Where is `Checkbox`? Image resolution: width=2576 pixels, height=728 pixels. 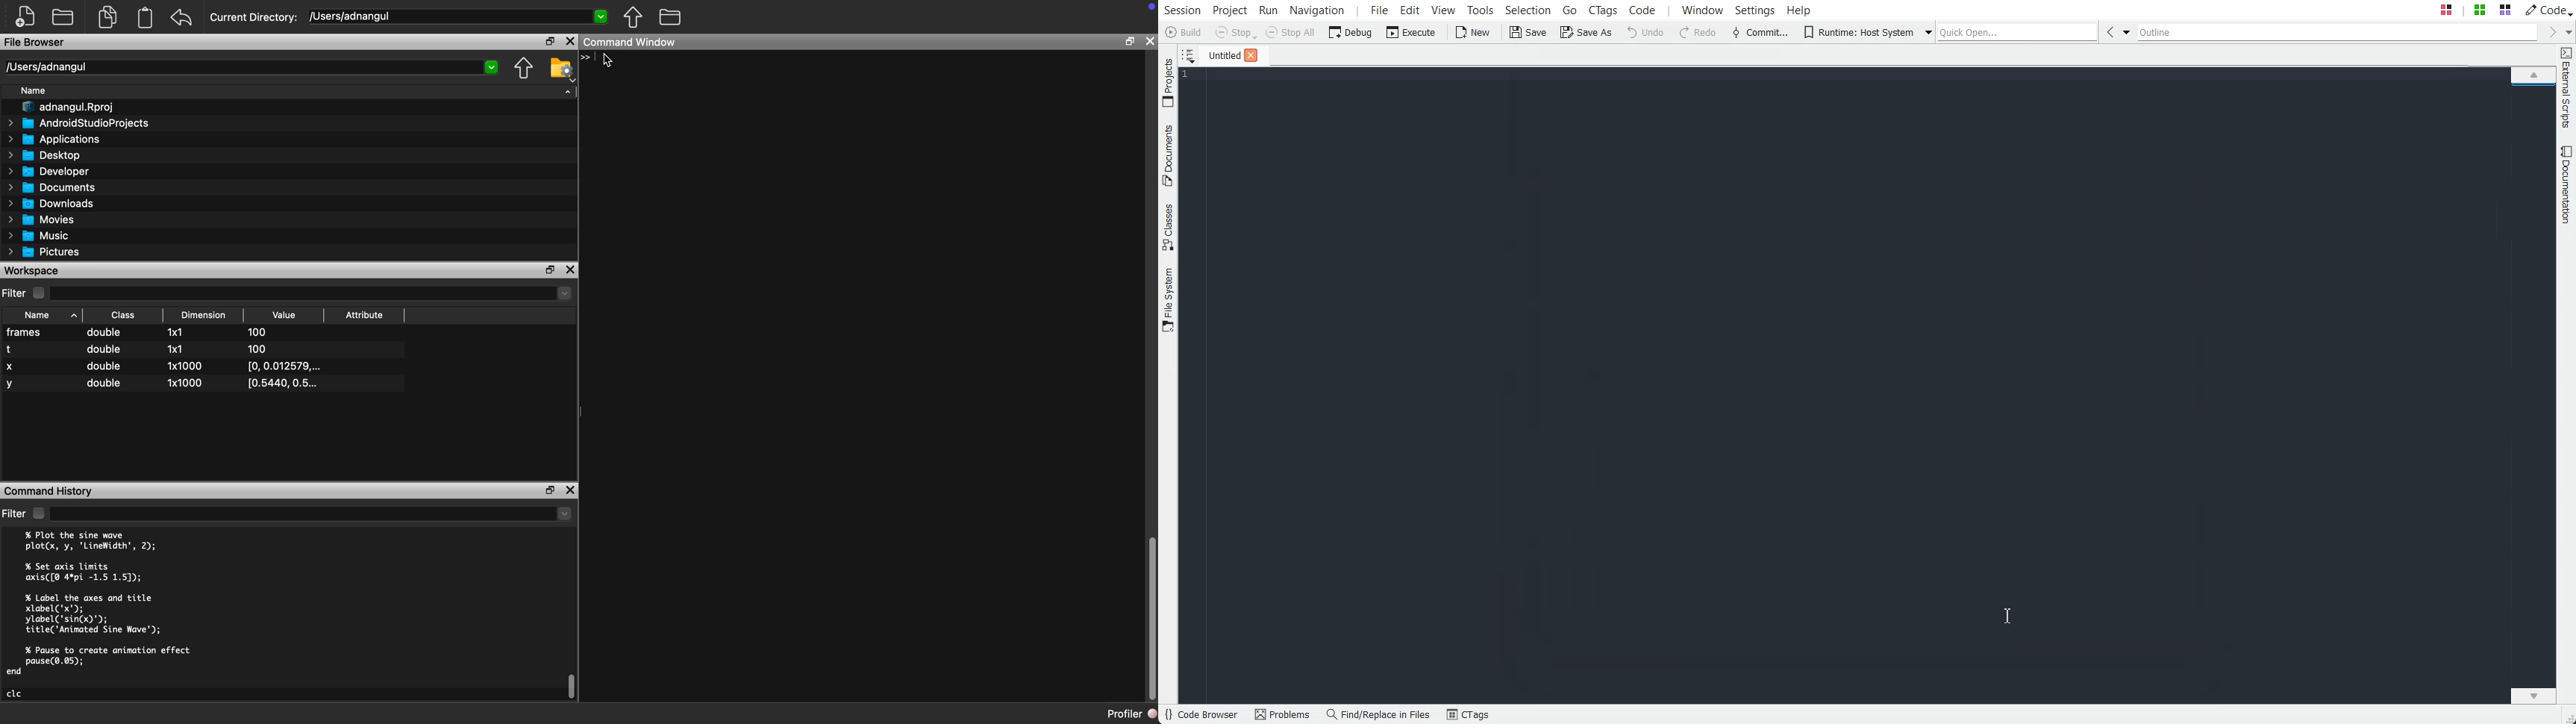 Checkbox is located at coordinates (37, 514).